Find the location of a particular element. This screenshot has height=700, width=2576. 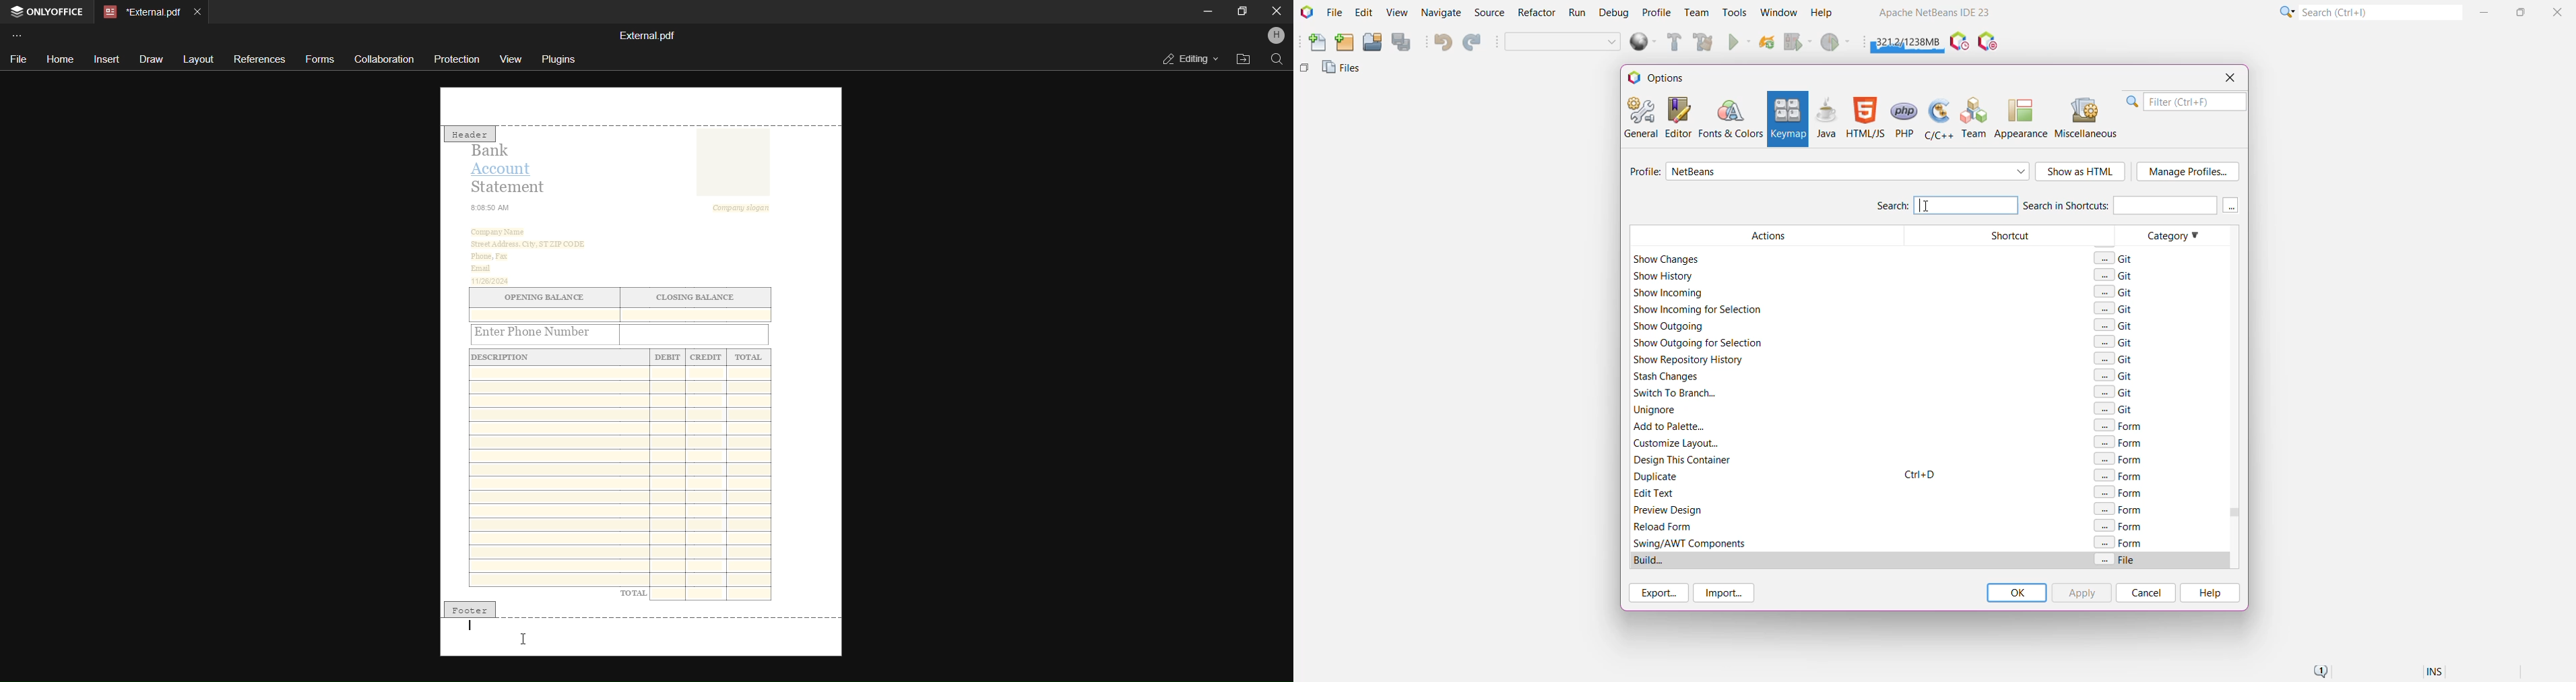

Pause IDE profiling and take a Snapshot is located at coordinates (1960, 42).